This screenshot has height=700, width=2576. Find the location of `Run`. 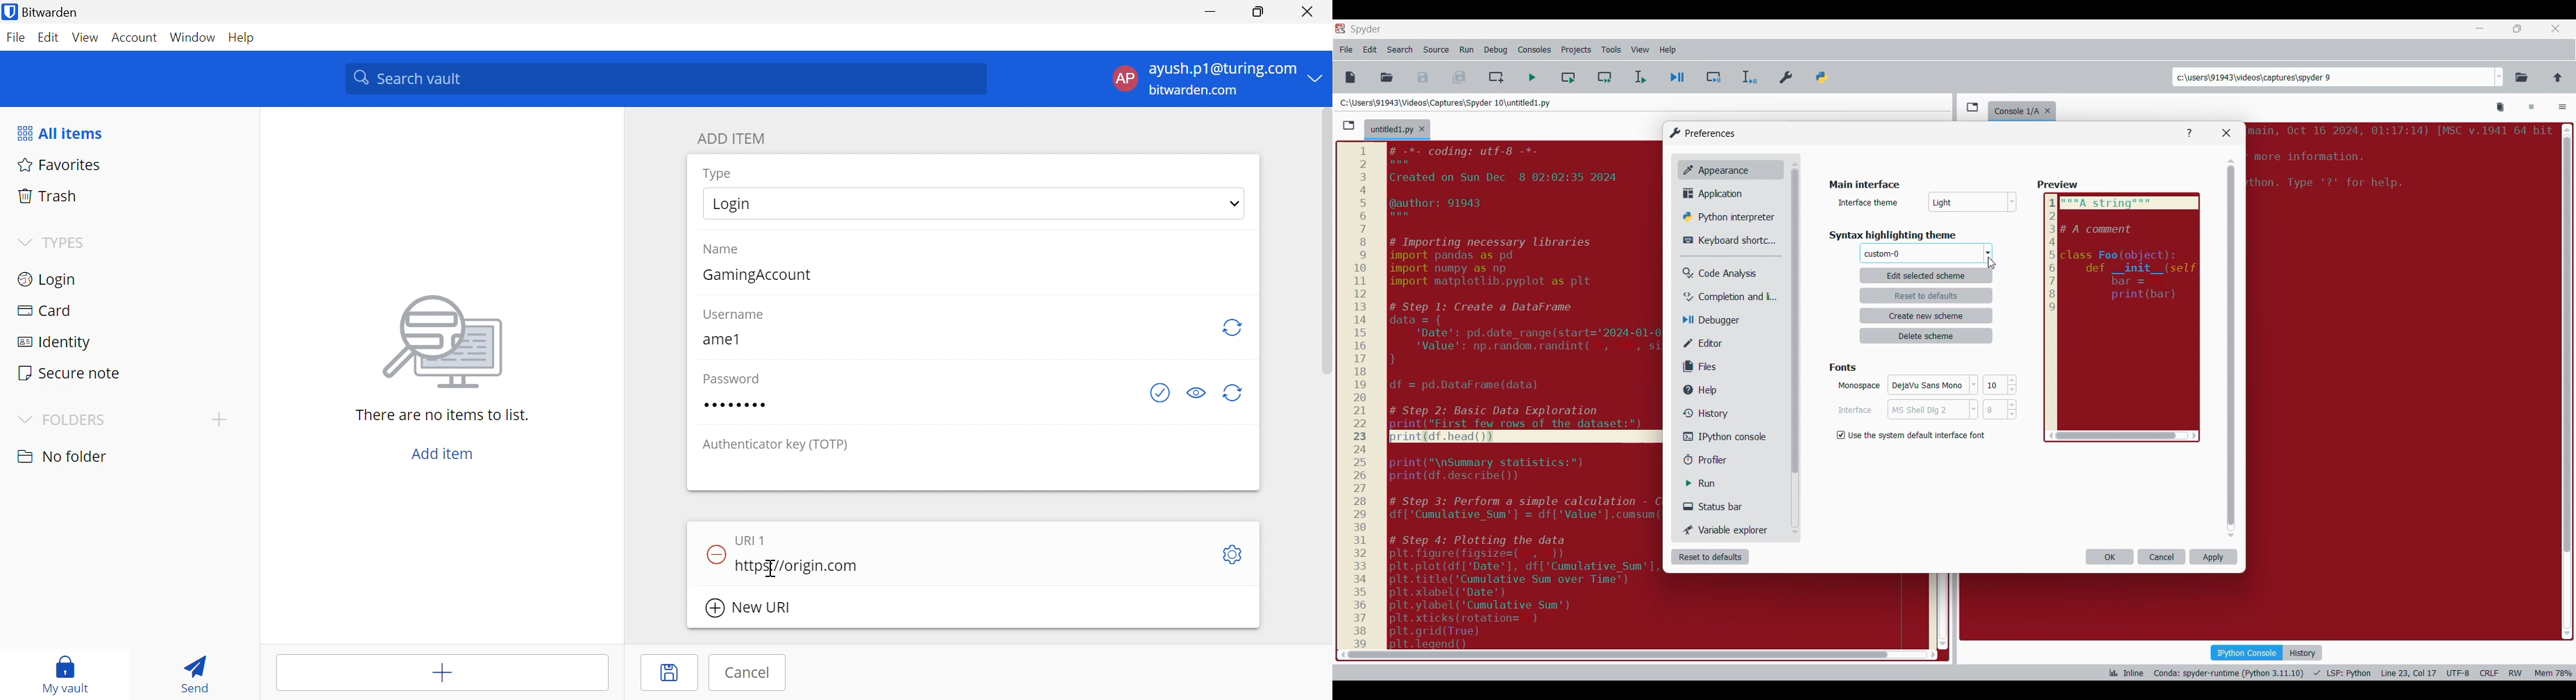

Run is located at coordinates (1710, 484).